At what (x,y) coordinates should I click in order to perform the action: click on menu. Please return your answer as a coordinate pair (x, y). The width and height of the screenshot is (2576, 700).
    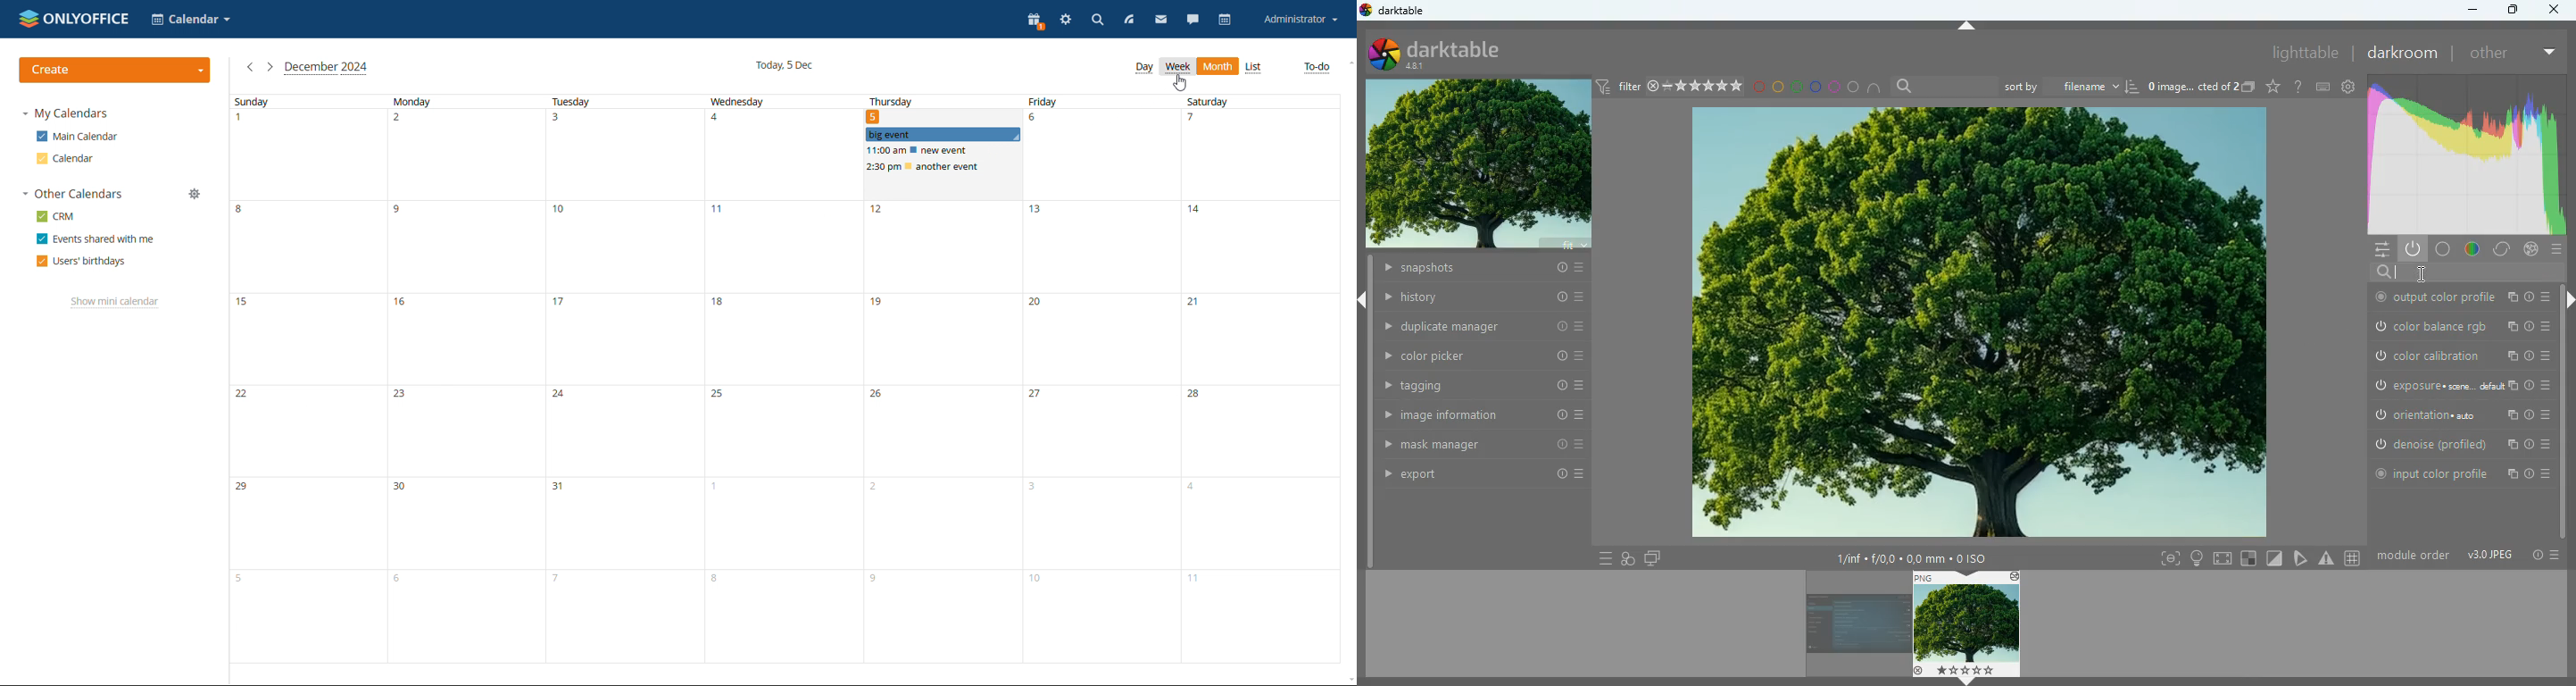
    Looking at the image, I should click on (1601, 557).